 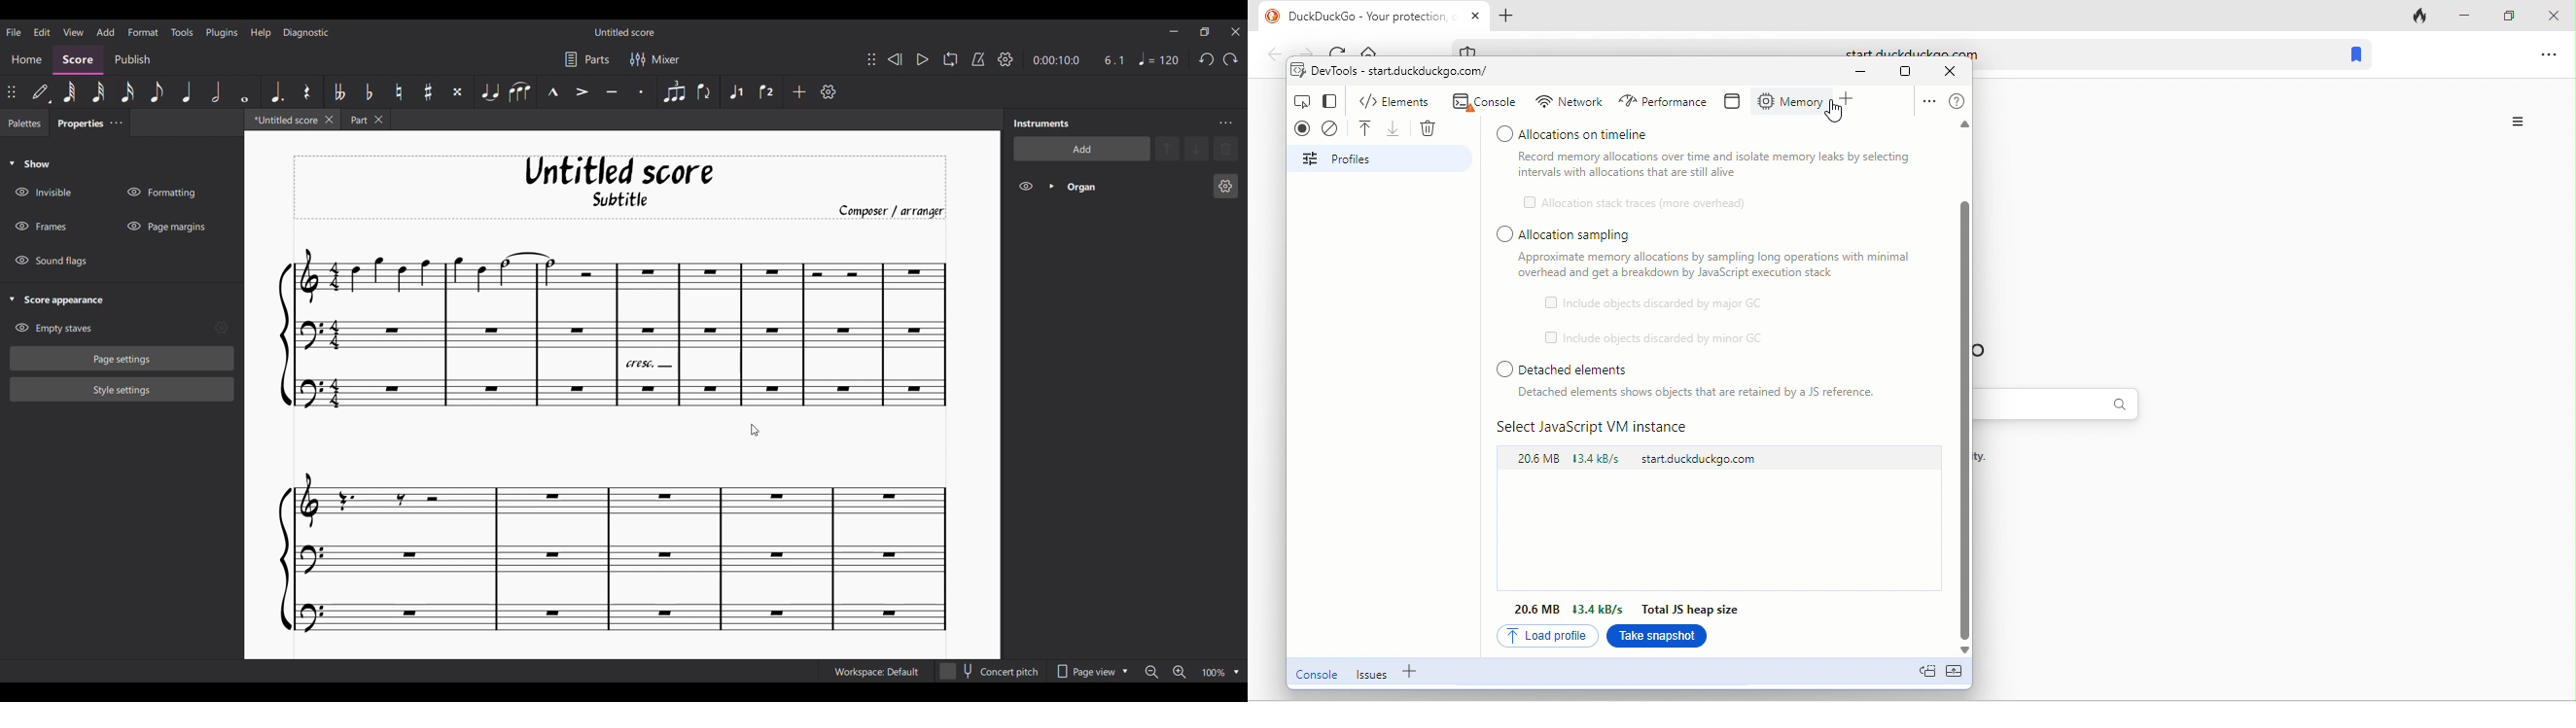 I want to click on download, so click(x=1395, y=126).